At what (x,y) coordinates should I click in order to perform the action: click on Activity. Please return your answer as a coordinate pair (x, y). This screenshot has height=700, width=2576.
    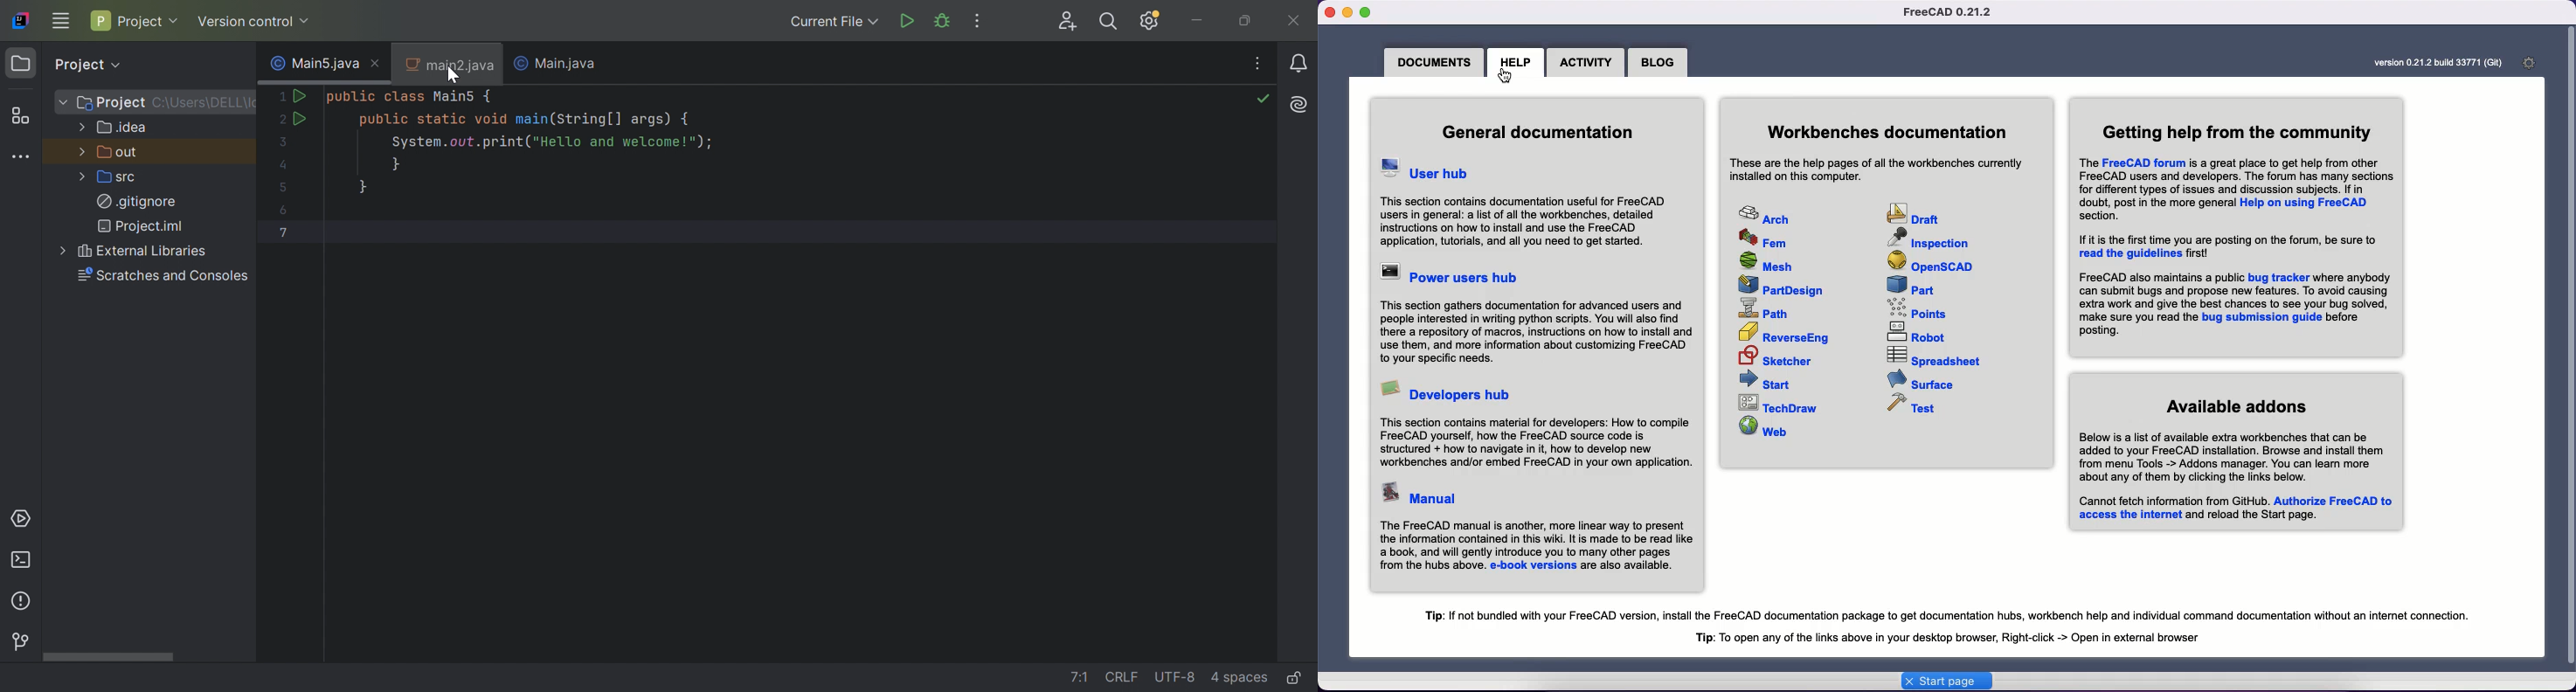
    Looking at the image, I should click on (1584, 60).